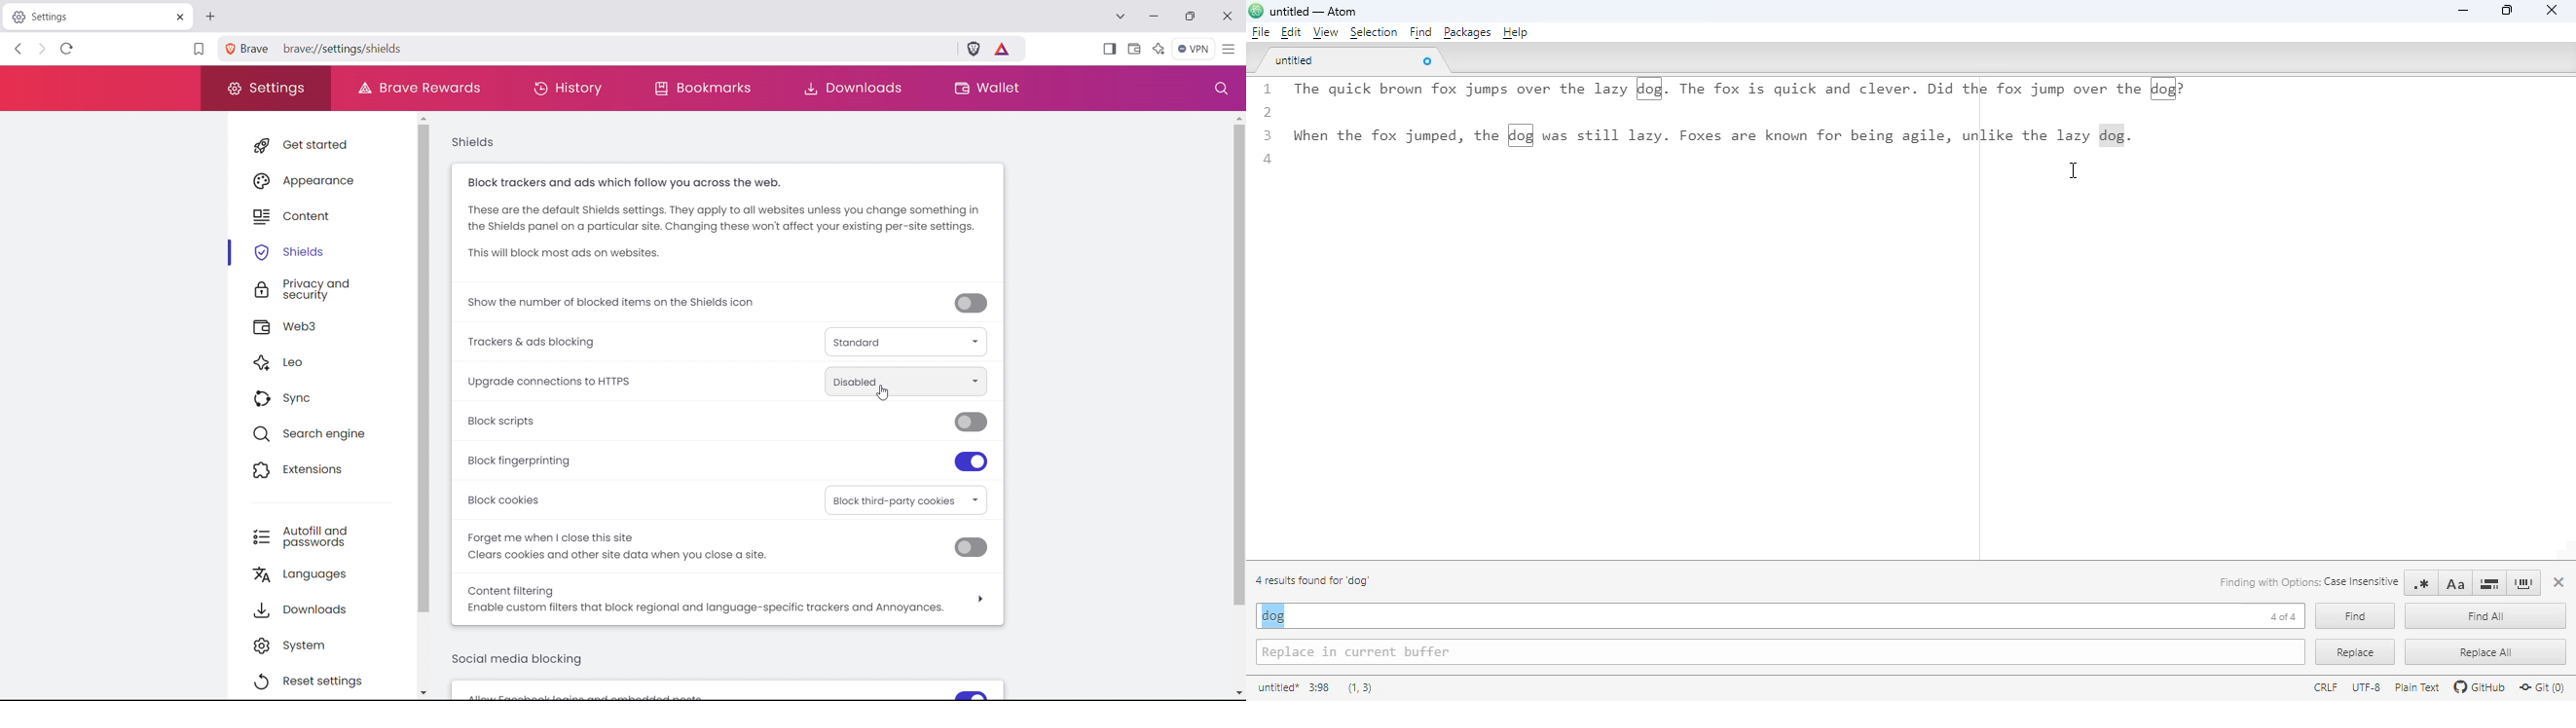 The width and height of the screenshot is (2576, 728). Describe the element at coordinates (2480, 688) in the screenshot. I see `GitHub` at that location.